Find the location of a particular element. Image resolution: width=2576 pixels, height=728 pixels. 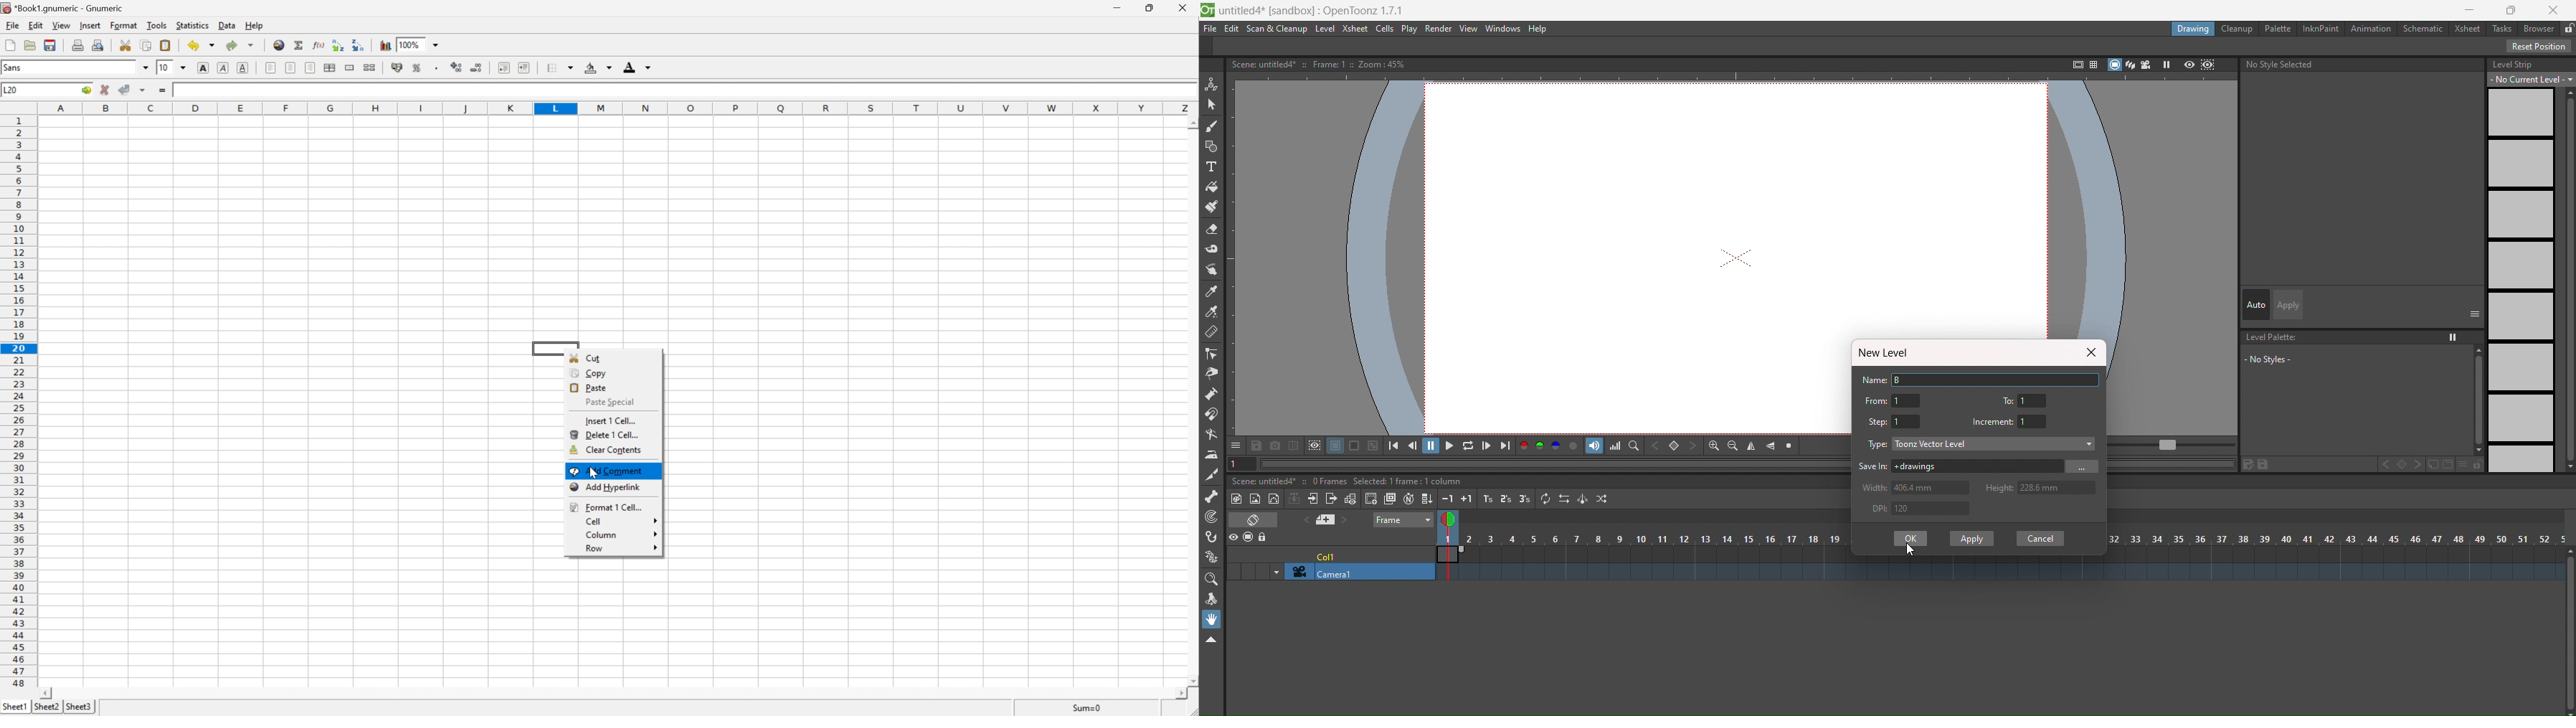

random is located at coordinates (1604, 499).